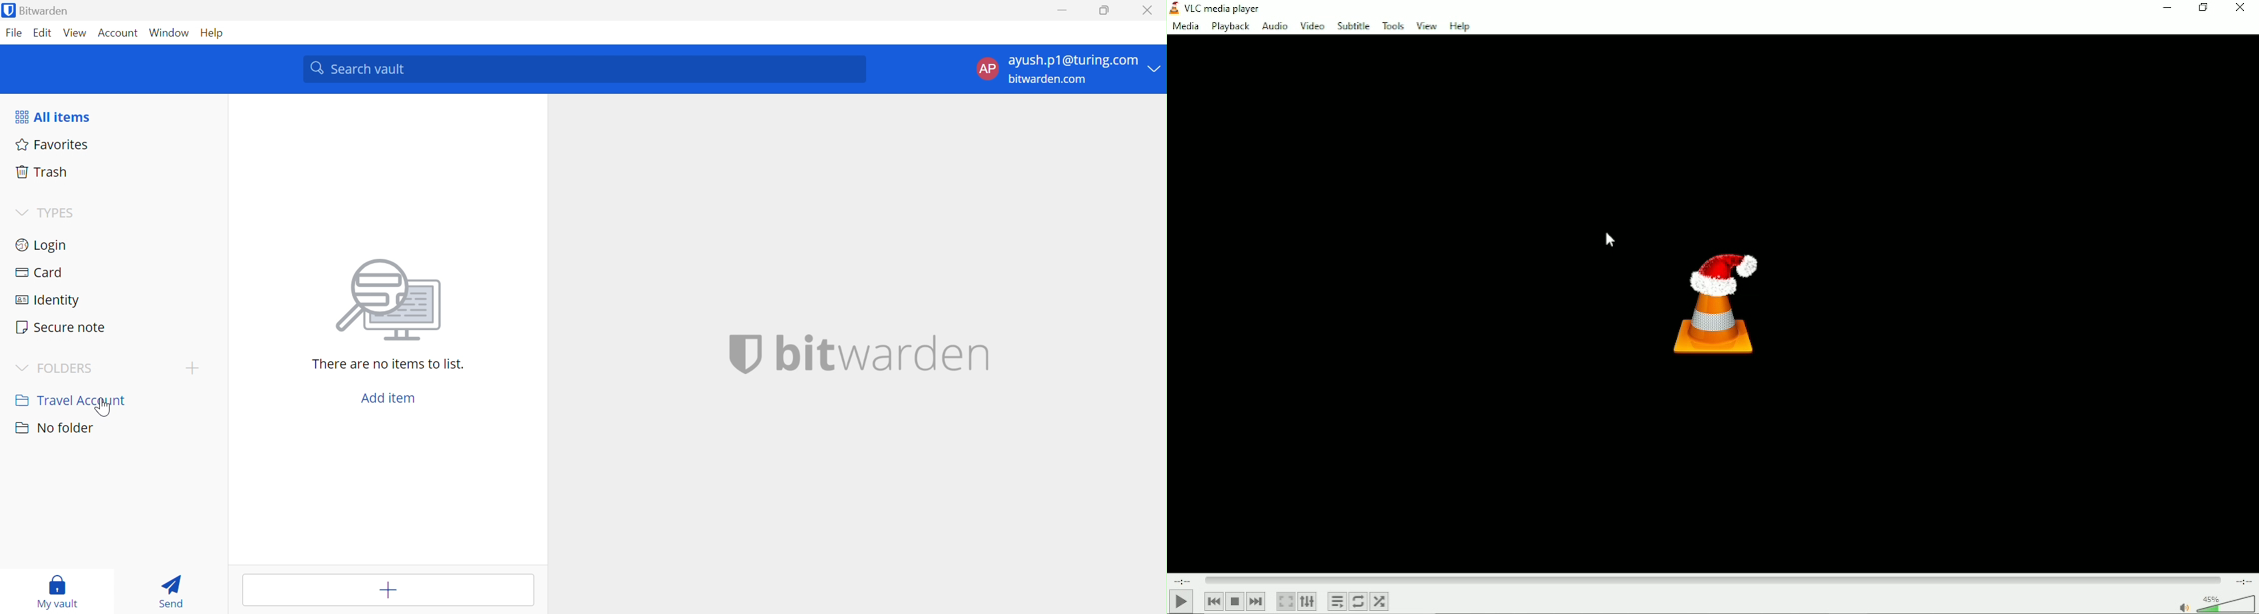 The width and height of the screenshot is (2268, 616). Describe the element at coordinates (1719, 305) in the screenshot. I see `Logo` at that location.